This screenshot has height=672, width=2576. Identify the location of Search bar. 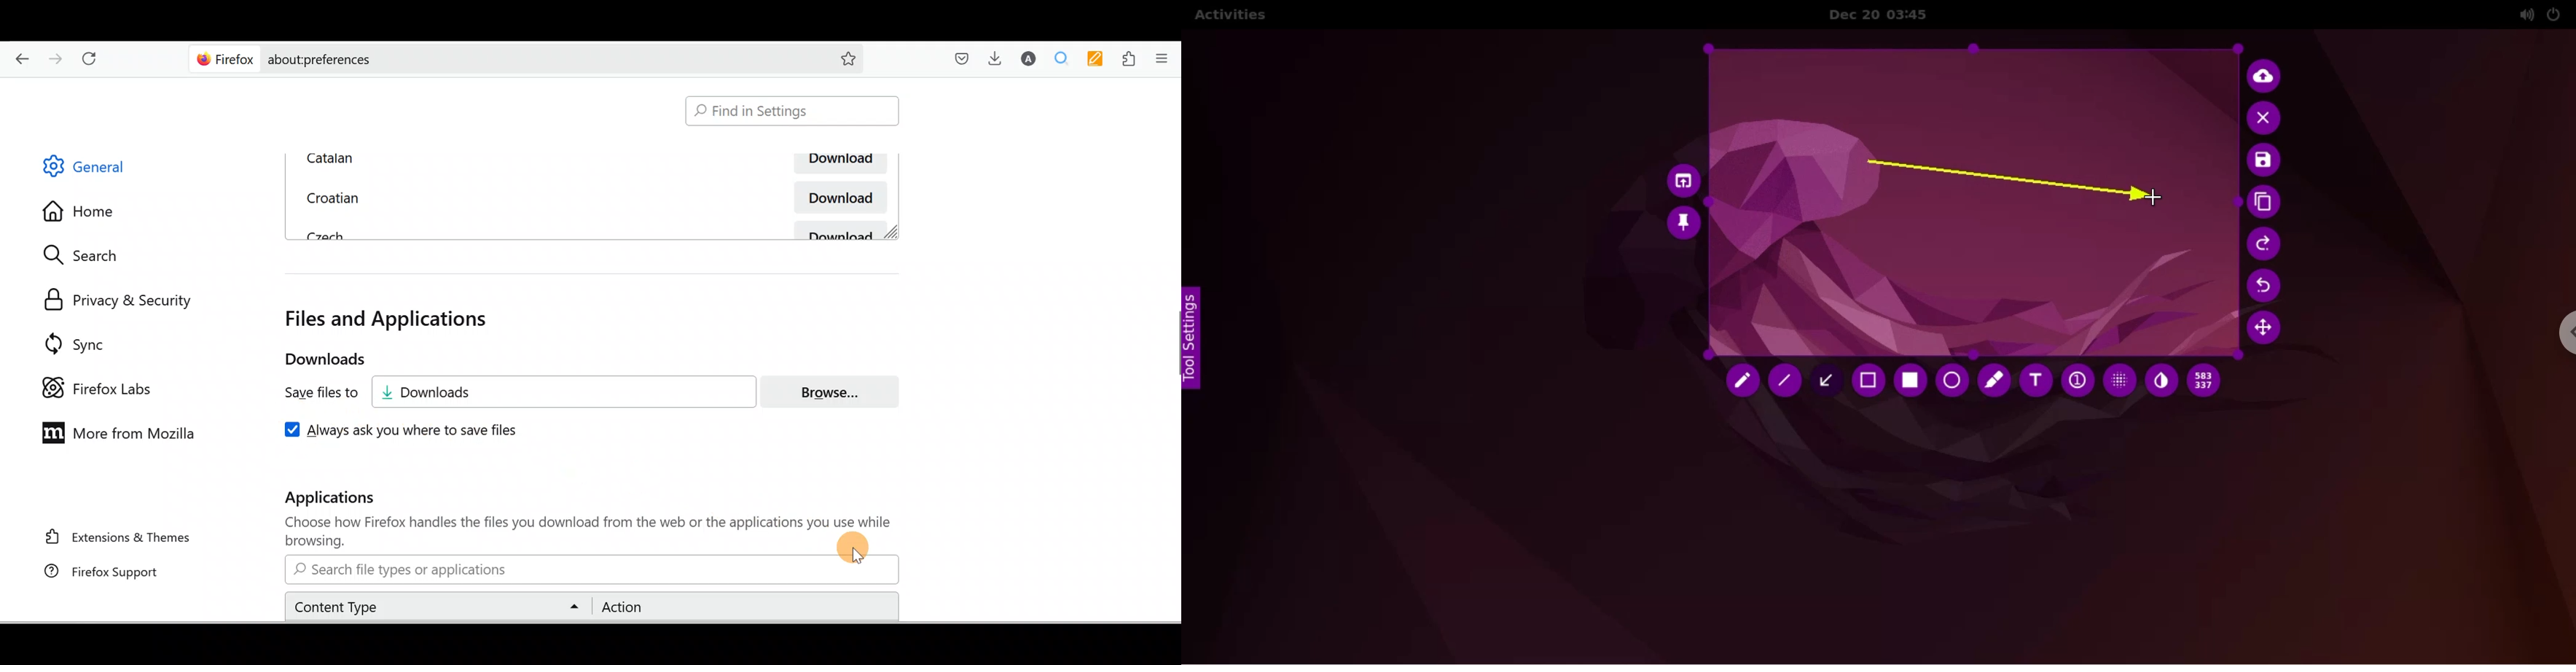
(500, 59).